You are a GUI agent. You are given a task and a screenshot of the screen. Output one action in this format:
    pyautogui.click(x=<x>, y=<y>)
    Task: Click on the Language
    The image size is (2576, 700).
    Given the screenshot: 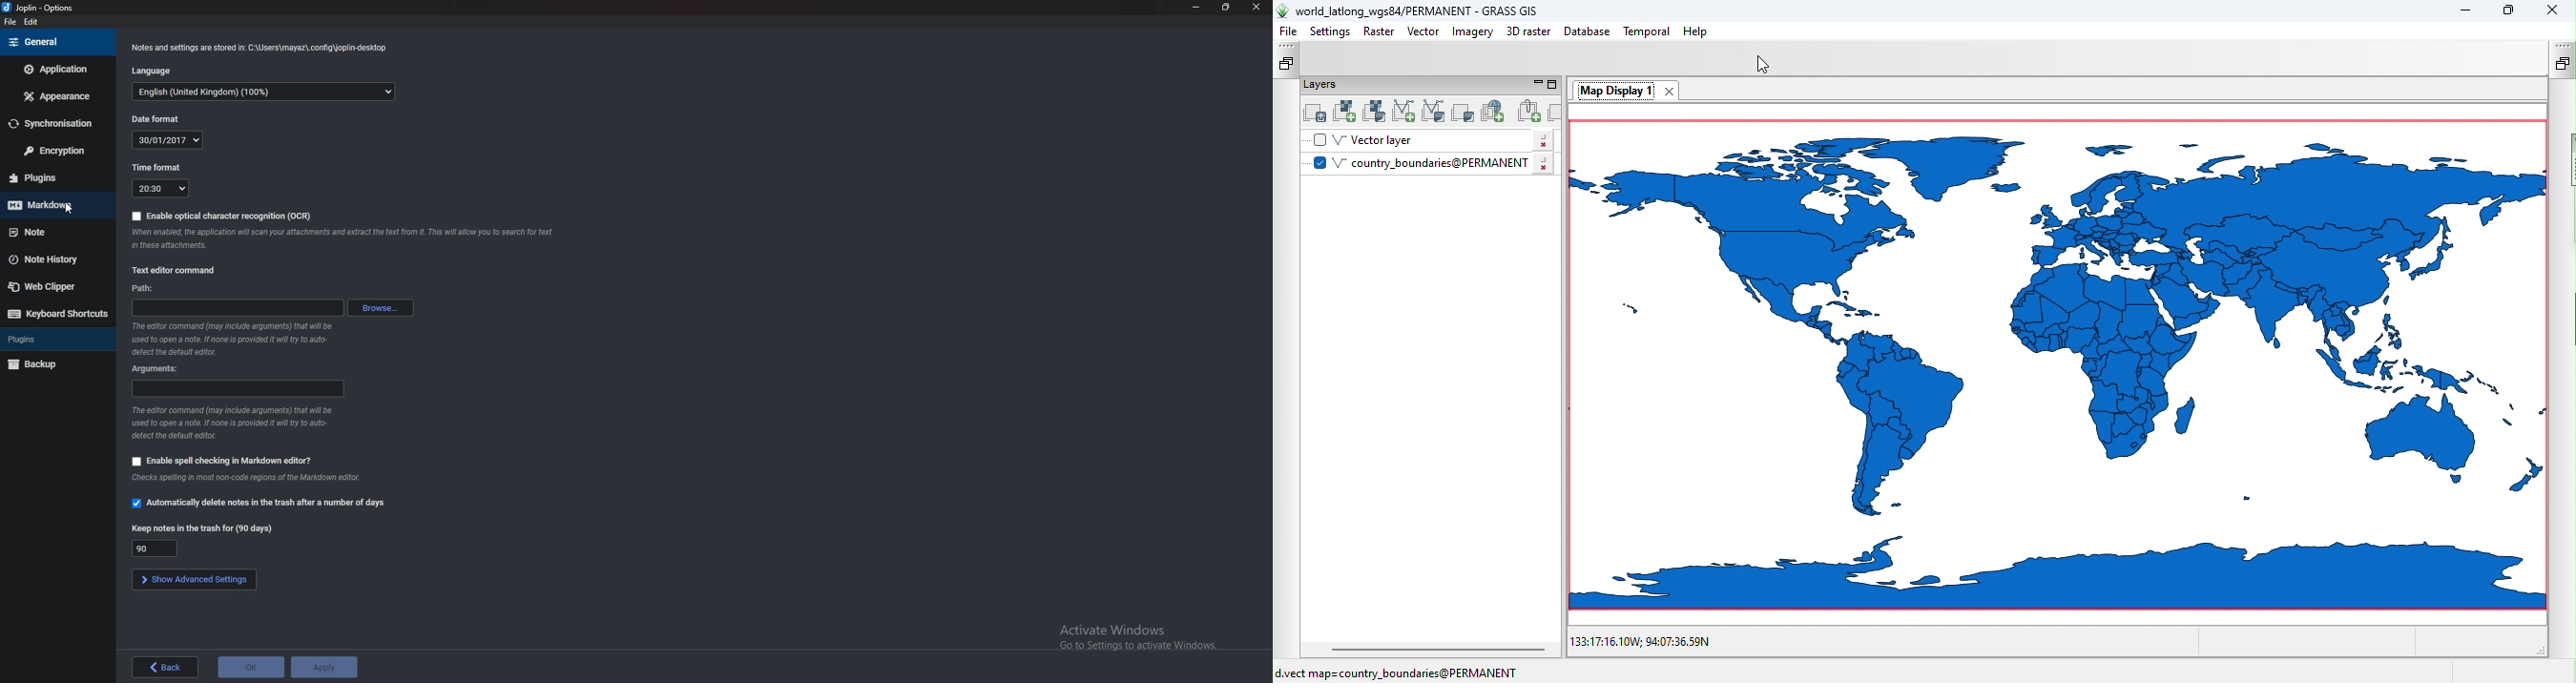 What is the action you would take?
    pyautogui.click(x=155, y=71)
    